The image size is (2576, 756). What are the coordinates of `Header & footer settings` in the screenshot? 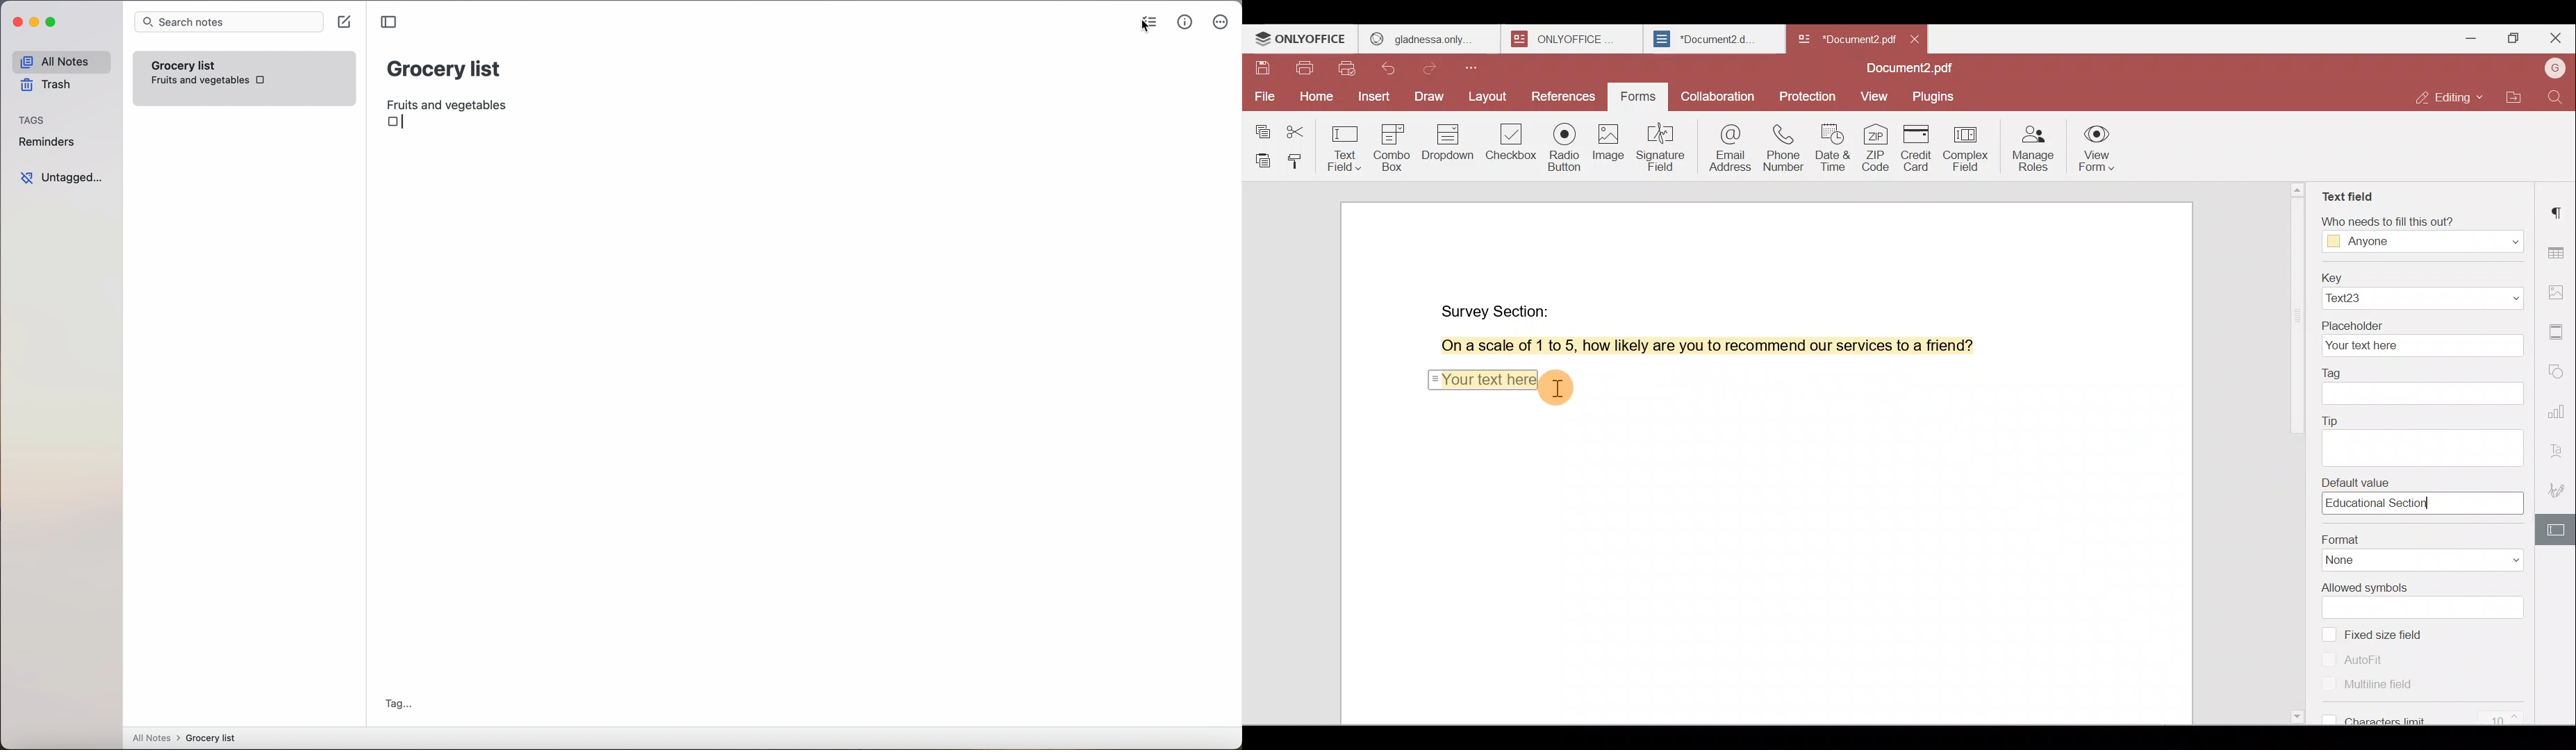 It's located at (2559, 331).